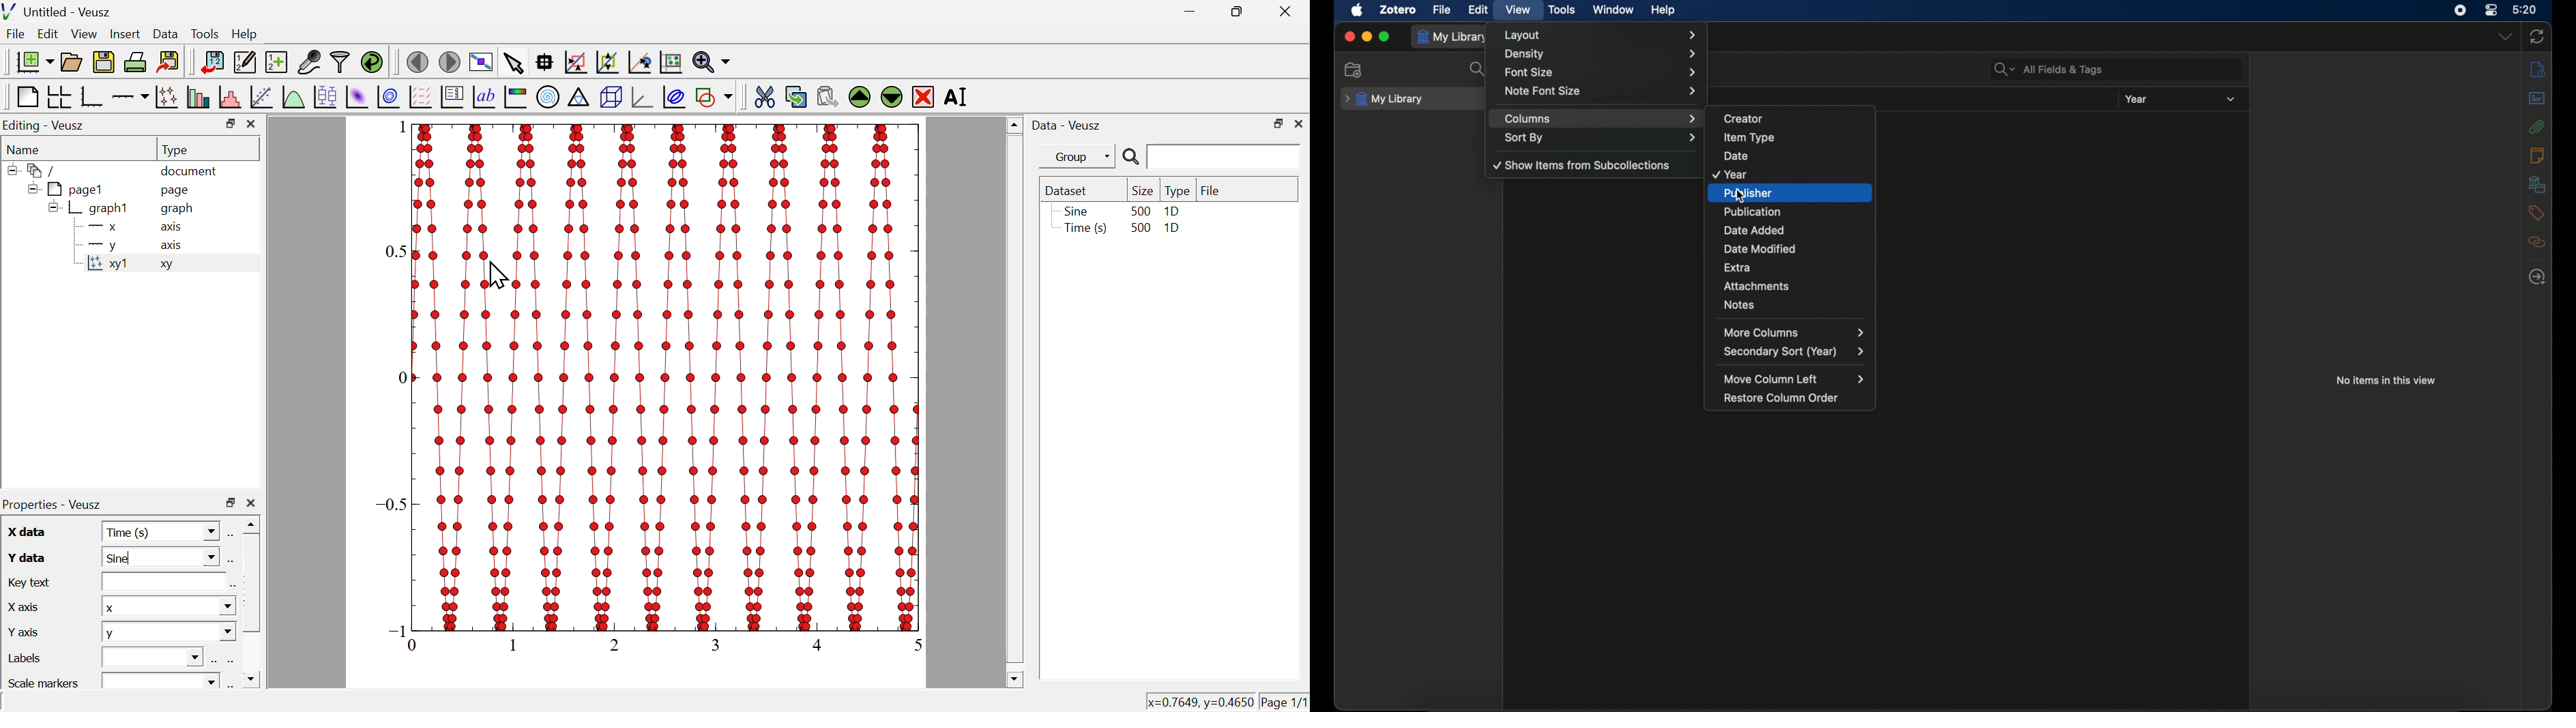  I want to click on publisher, so click(1796, 193).